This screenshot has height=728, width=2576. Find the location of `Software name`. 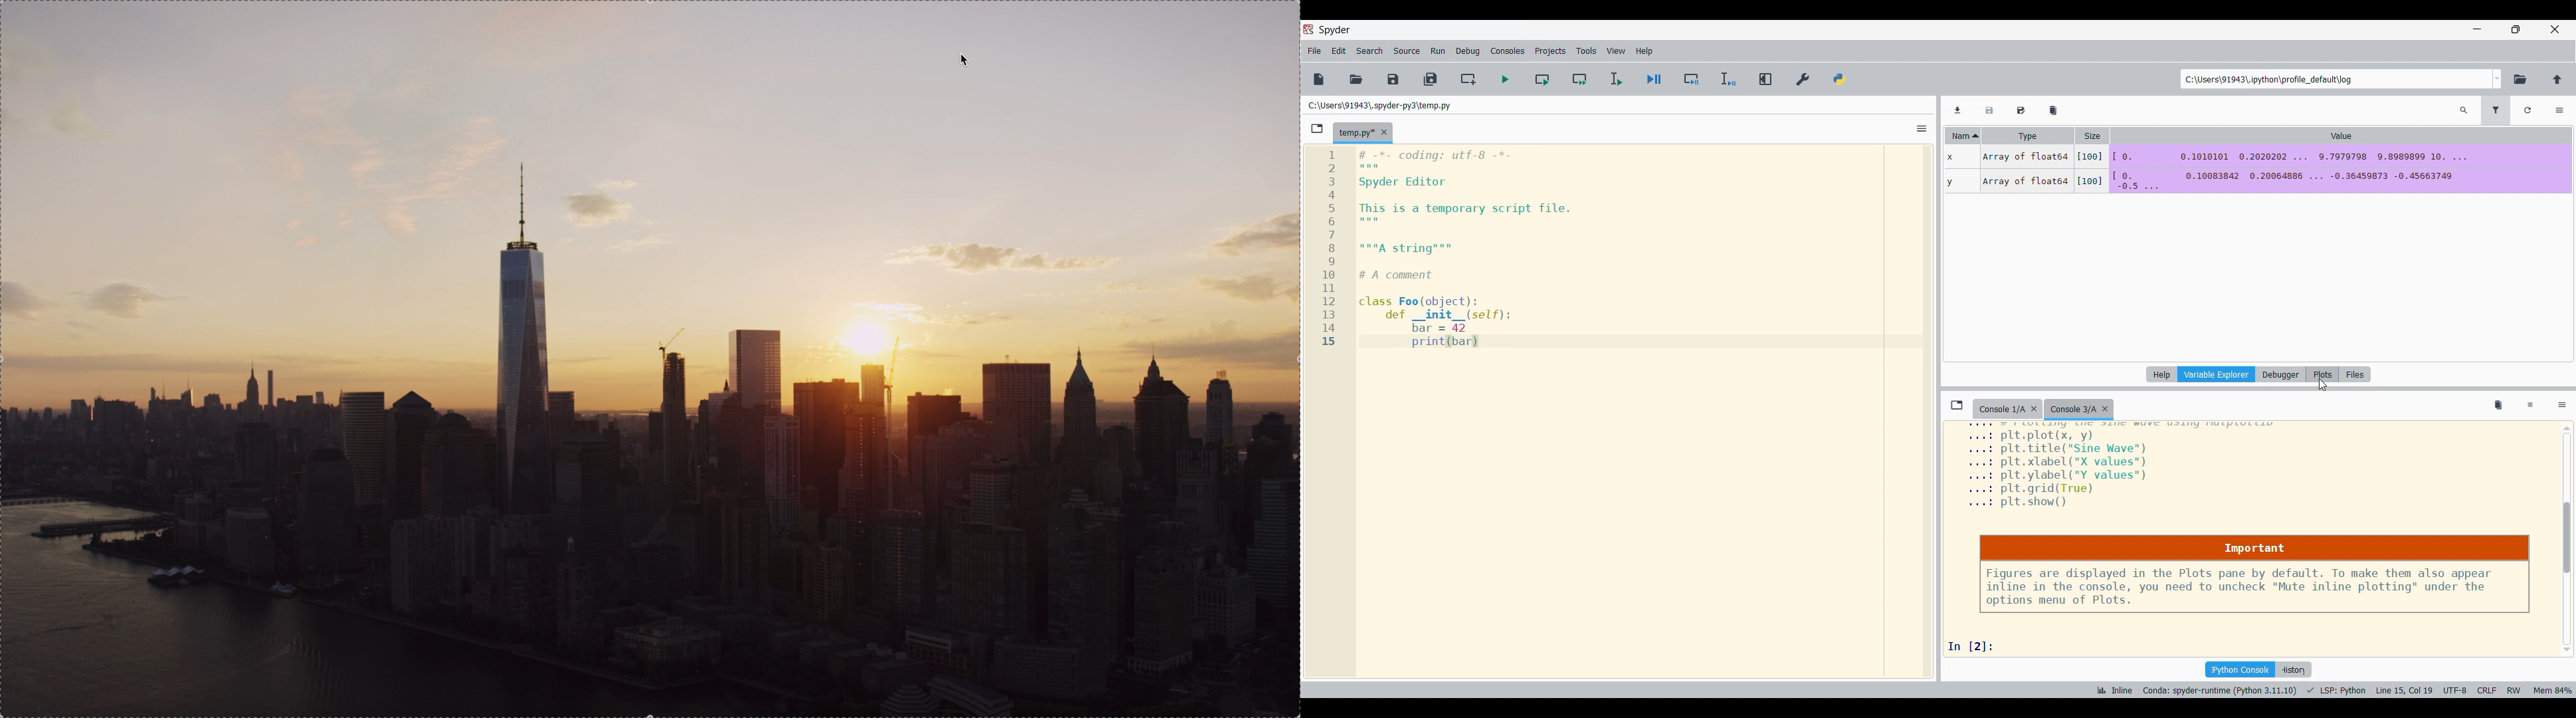

Software name is located at coordinates (1334, 30).